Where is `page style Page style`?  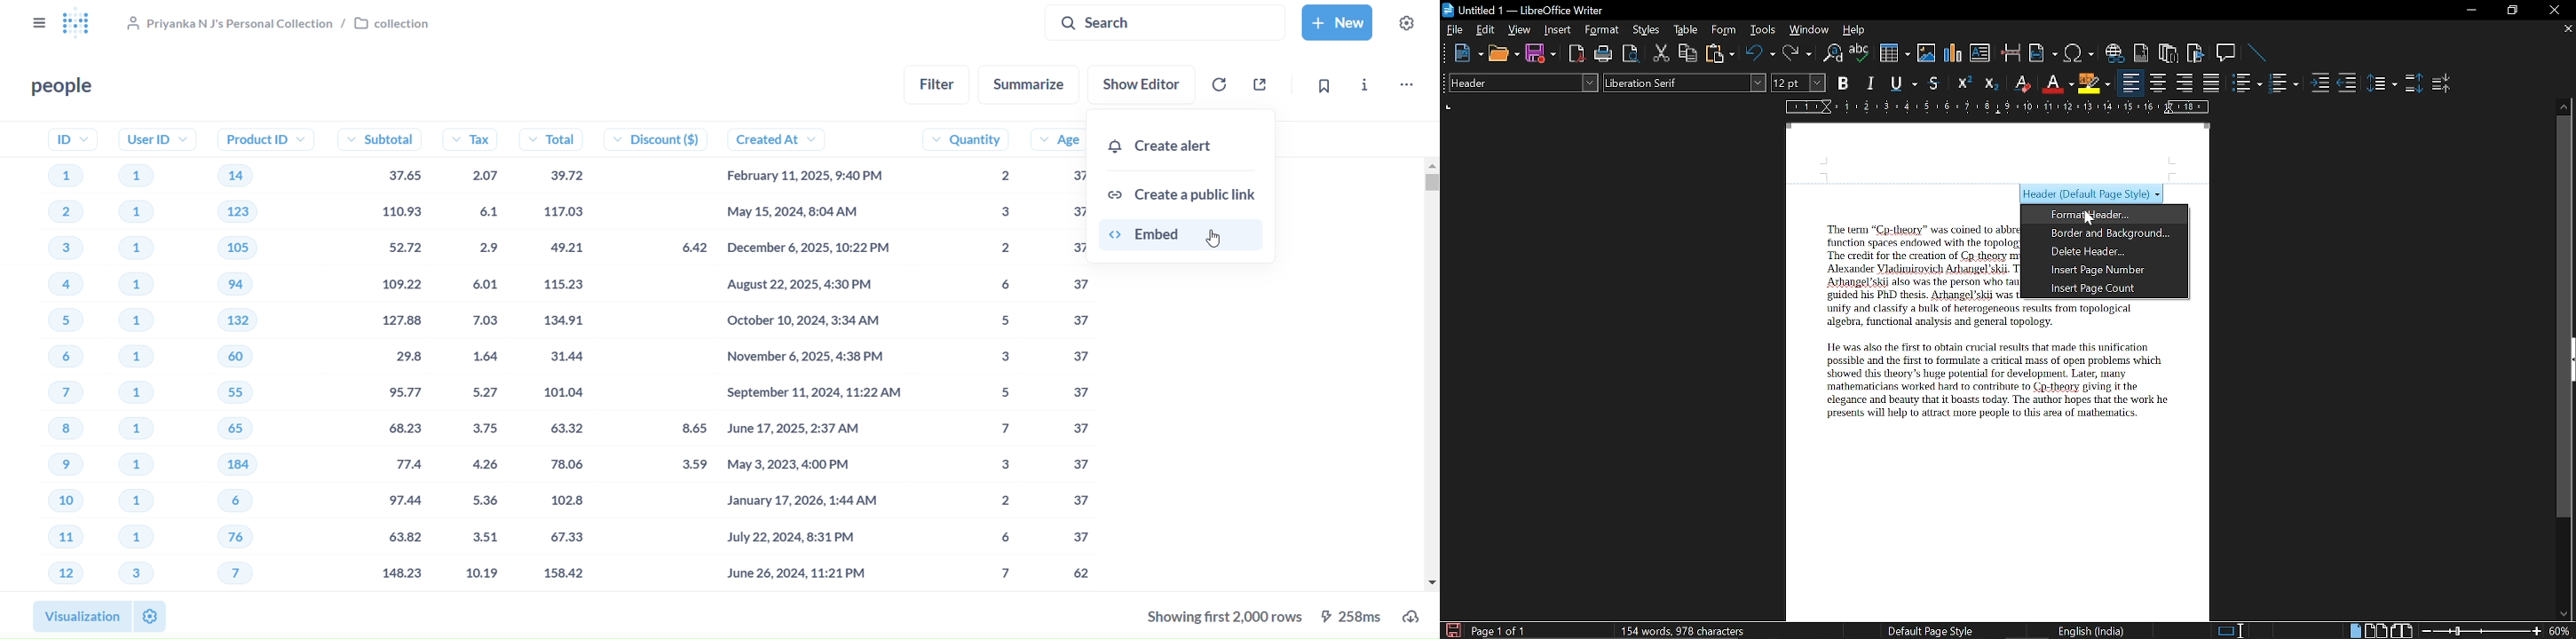
page style Page style is located at coordinates (1933, 631).